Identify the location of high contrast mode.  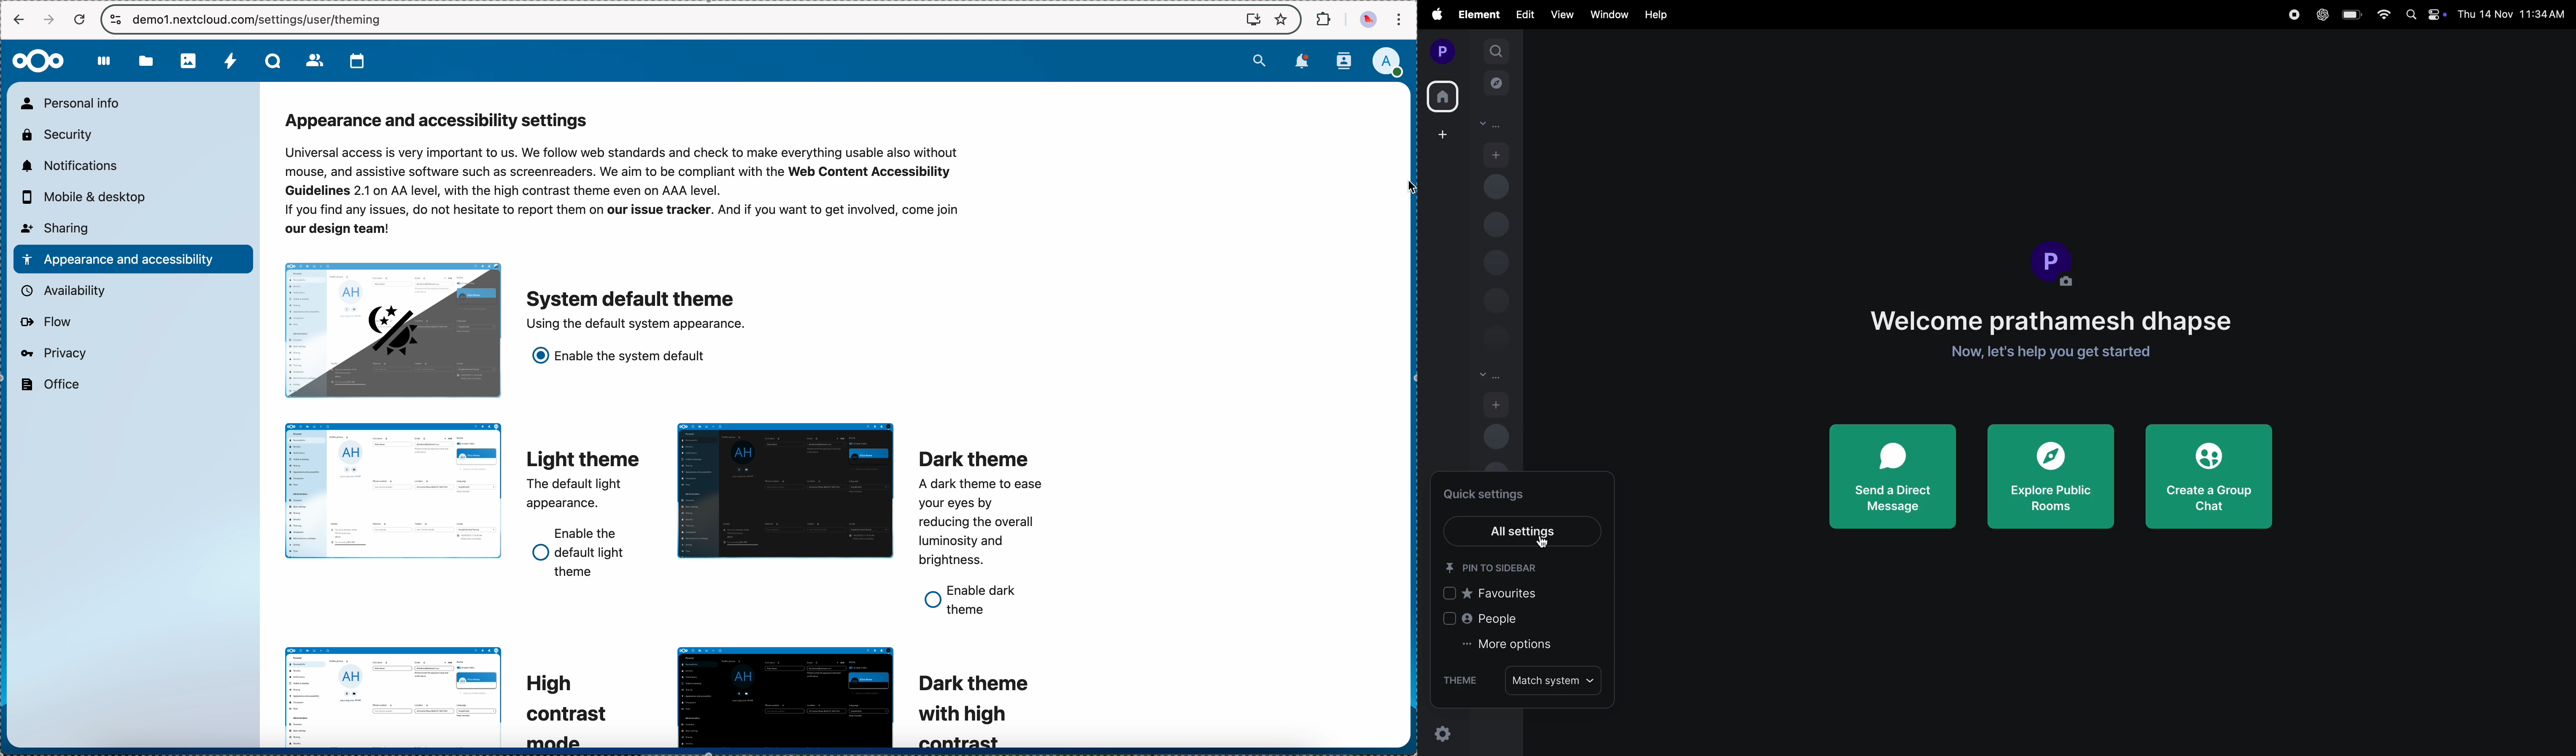
(565, 709).